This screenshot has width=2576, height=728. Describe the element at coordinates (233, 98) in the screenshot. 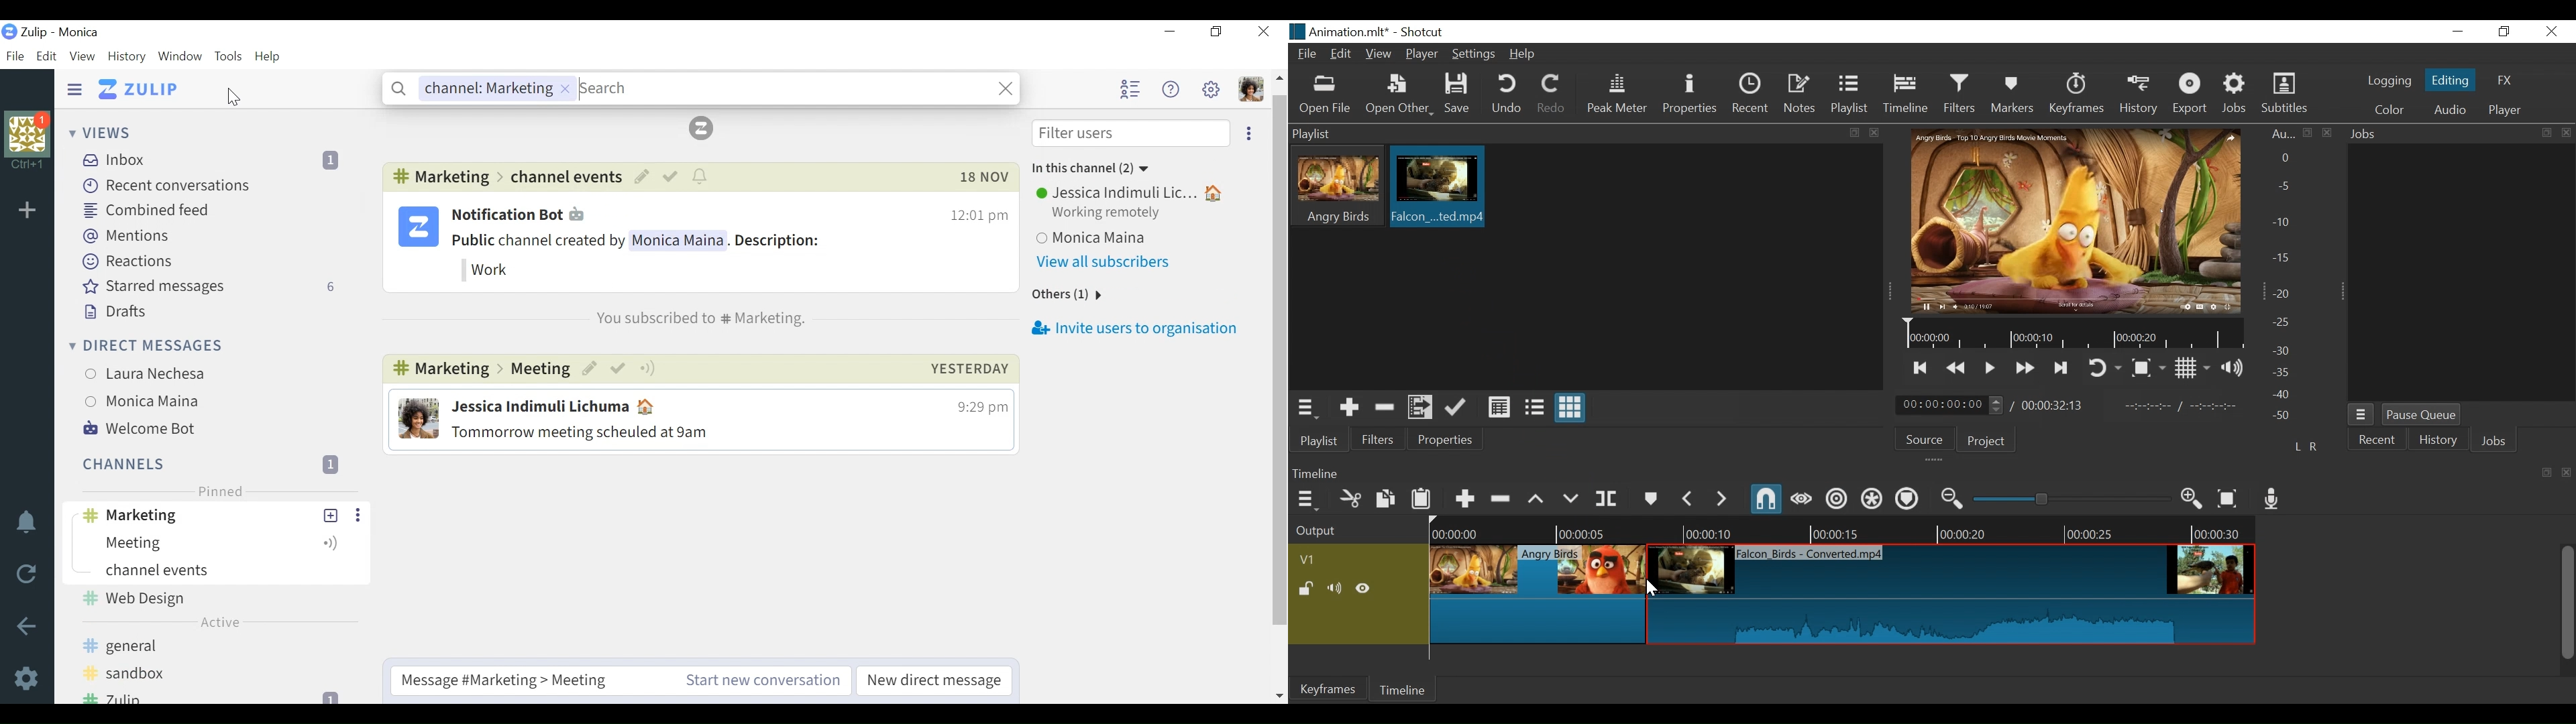

I see `Cursor` at that location.